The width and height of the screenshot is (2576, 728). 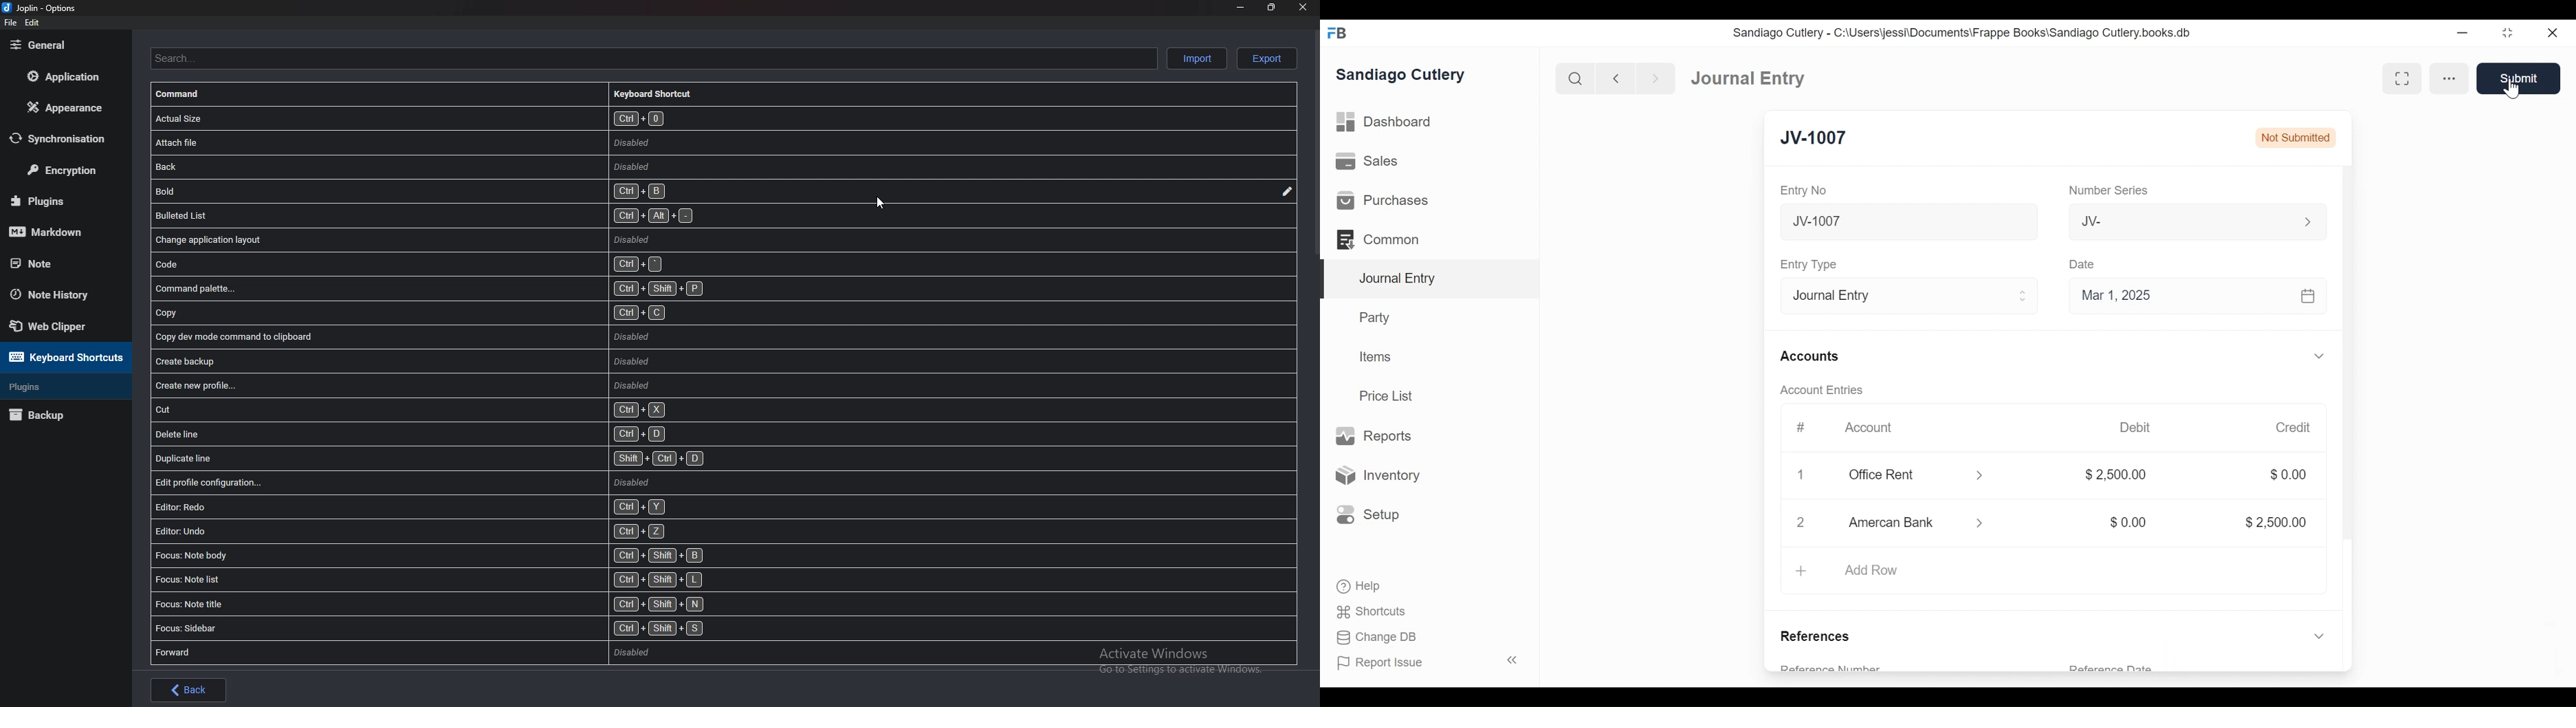 What do you see at coordinates (412, 532) in the screenshot?
I see `Editor undo` at bounding box center [412, 532].